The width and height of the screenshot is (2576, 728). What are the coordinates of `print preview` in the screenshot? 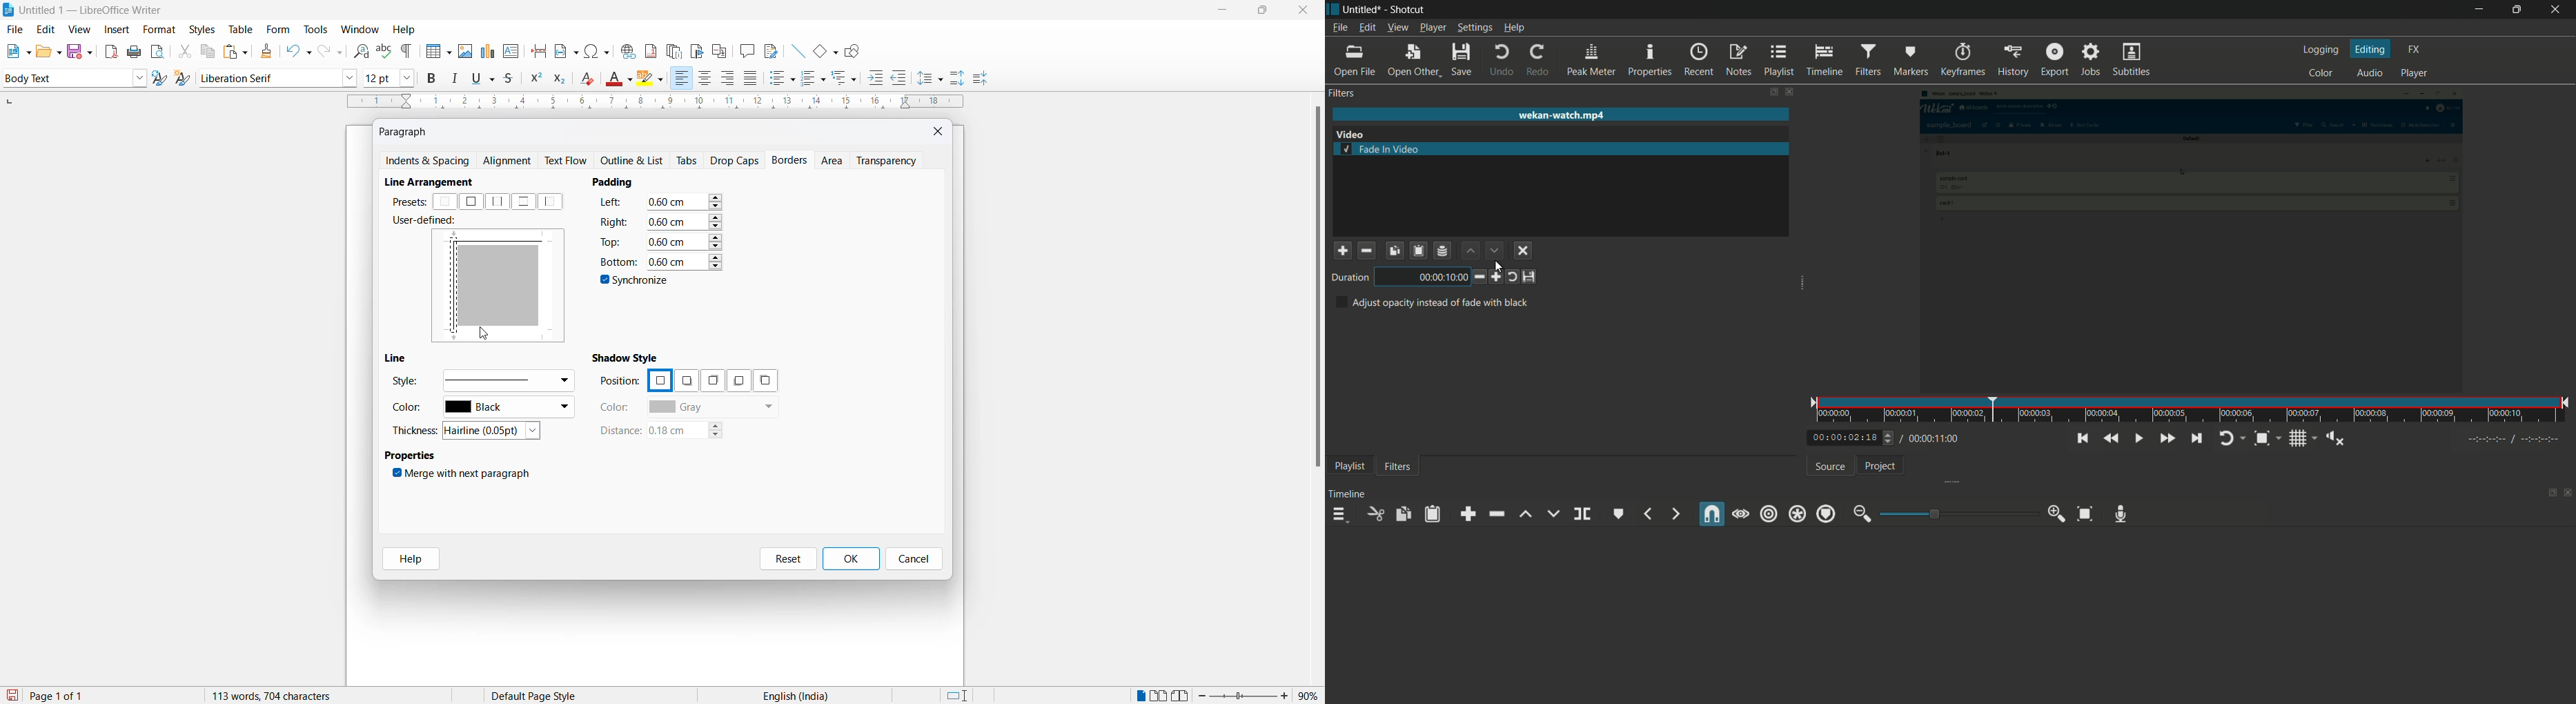 It's located at (158, 51).